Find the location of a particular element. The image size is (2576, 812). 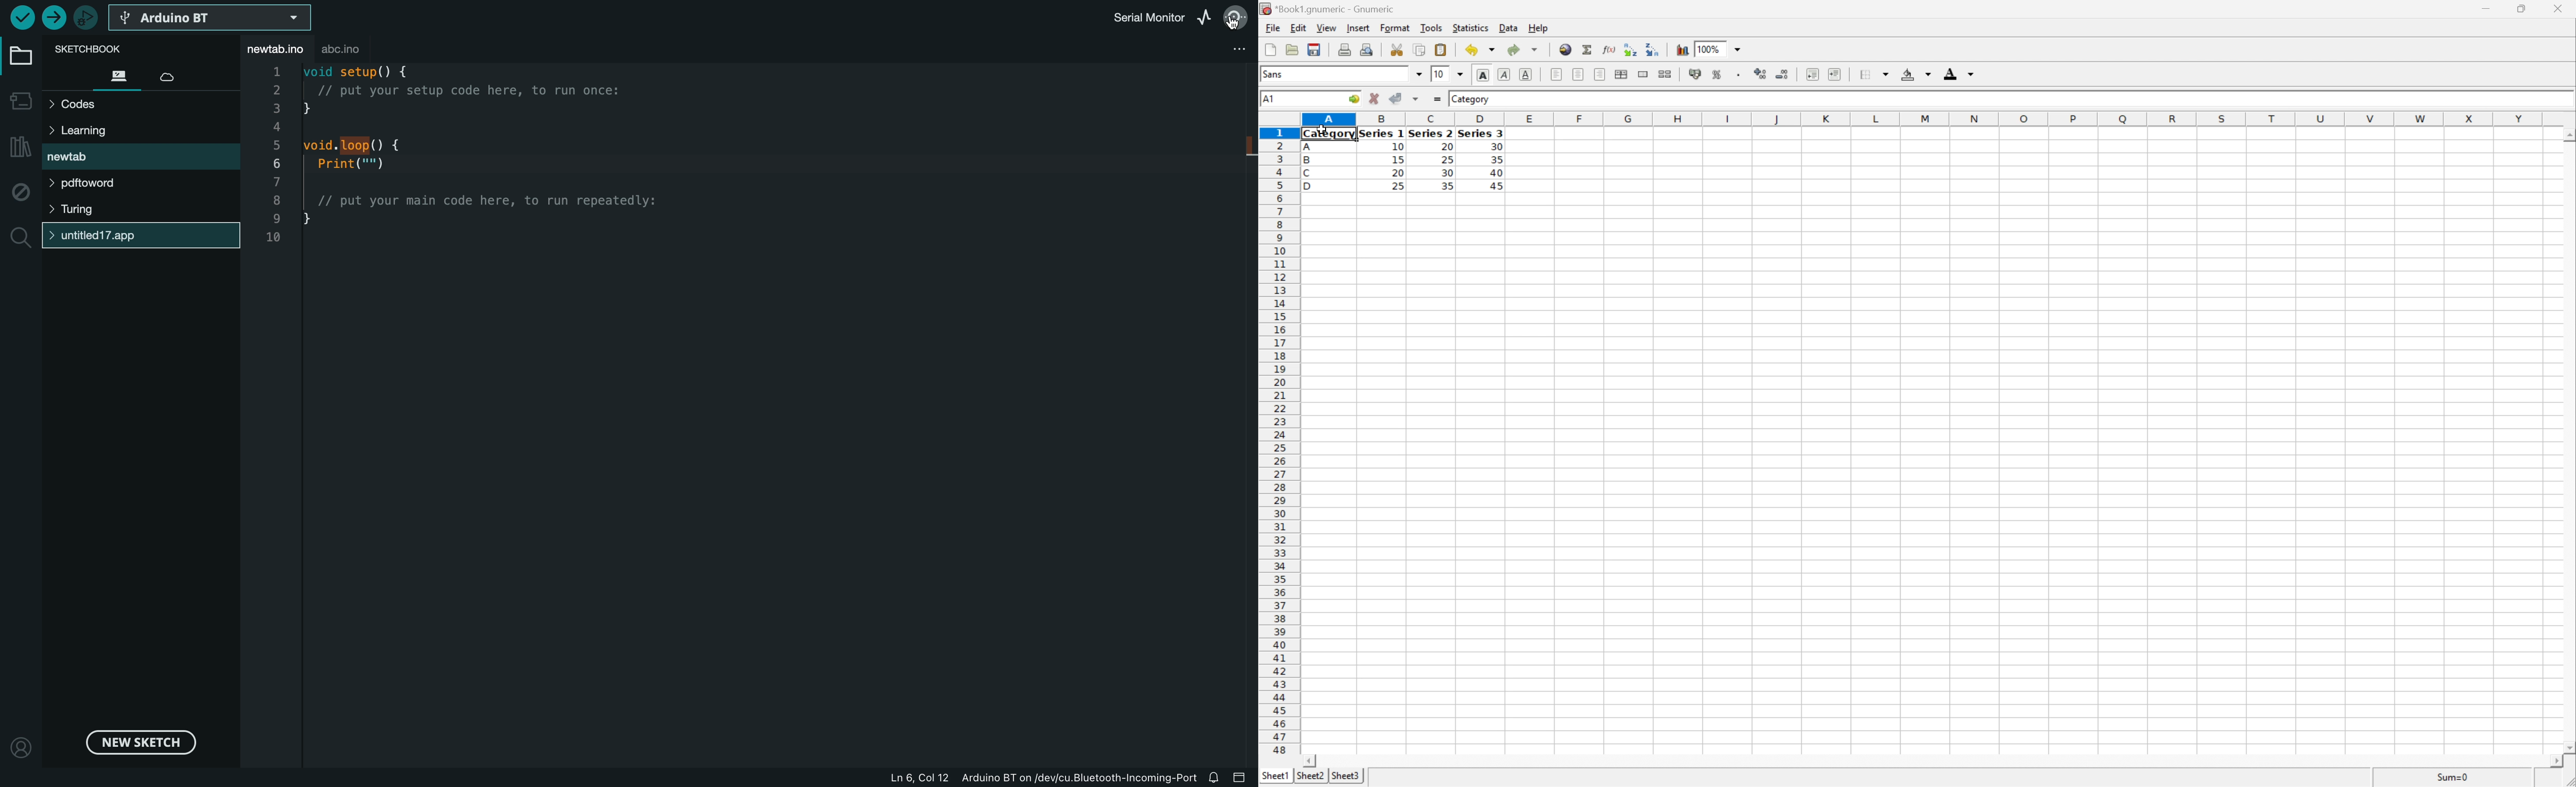

25 is located at coordinates (1448, 160).